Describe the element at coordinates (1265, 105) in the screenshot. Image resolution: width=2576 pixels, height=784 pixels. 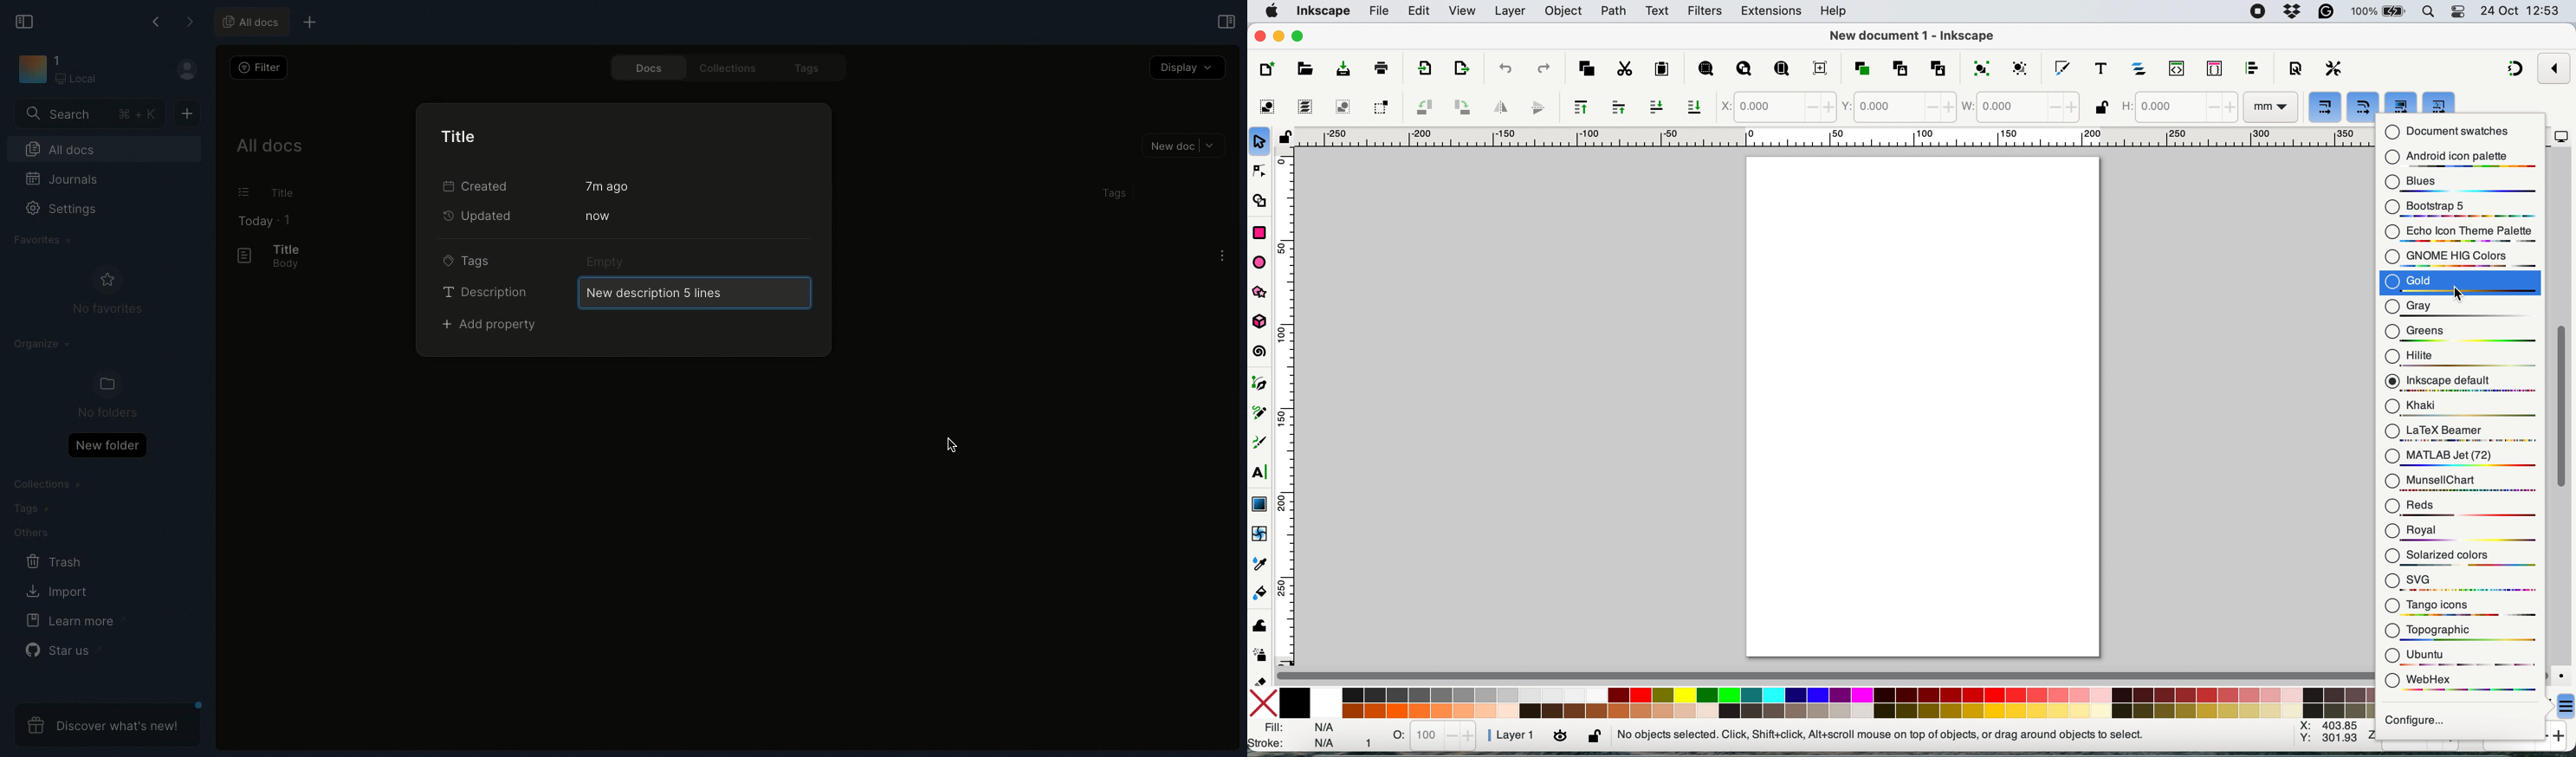
I see `select all objects` at that location.